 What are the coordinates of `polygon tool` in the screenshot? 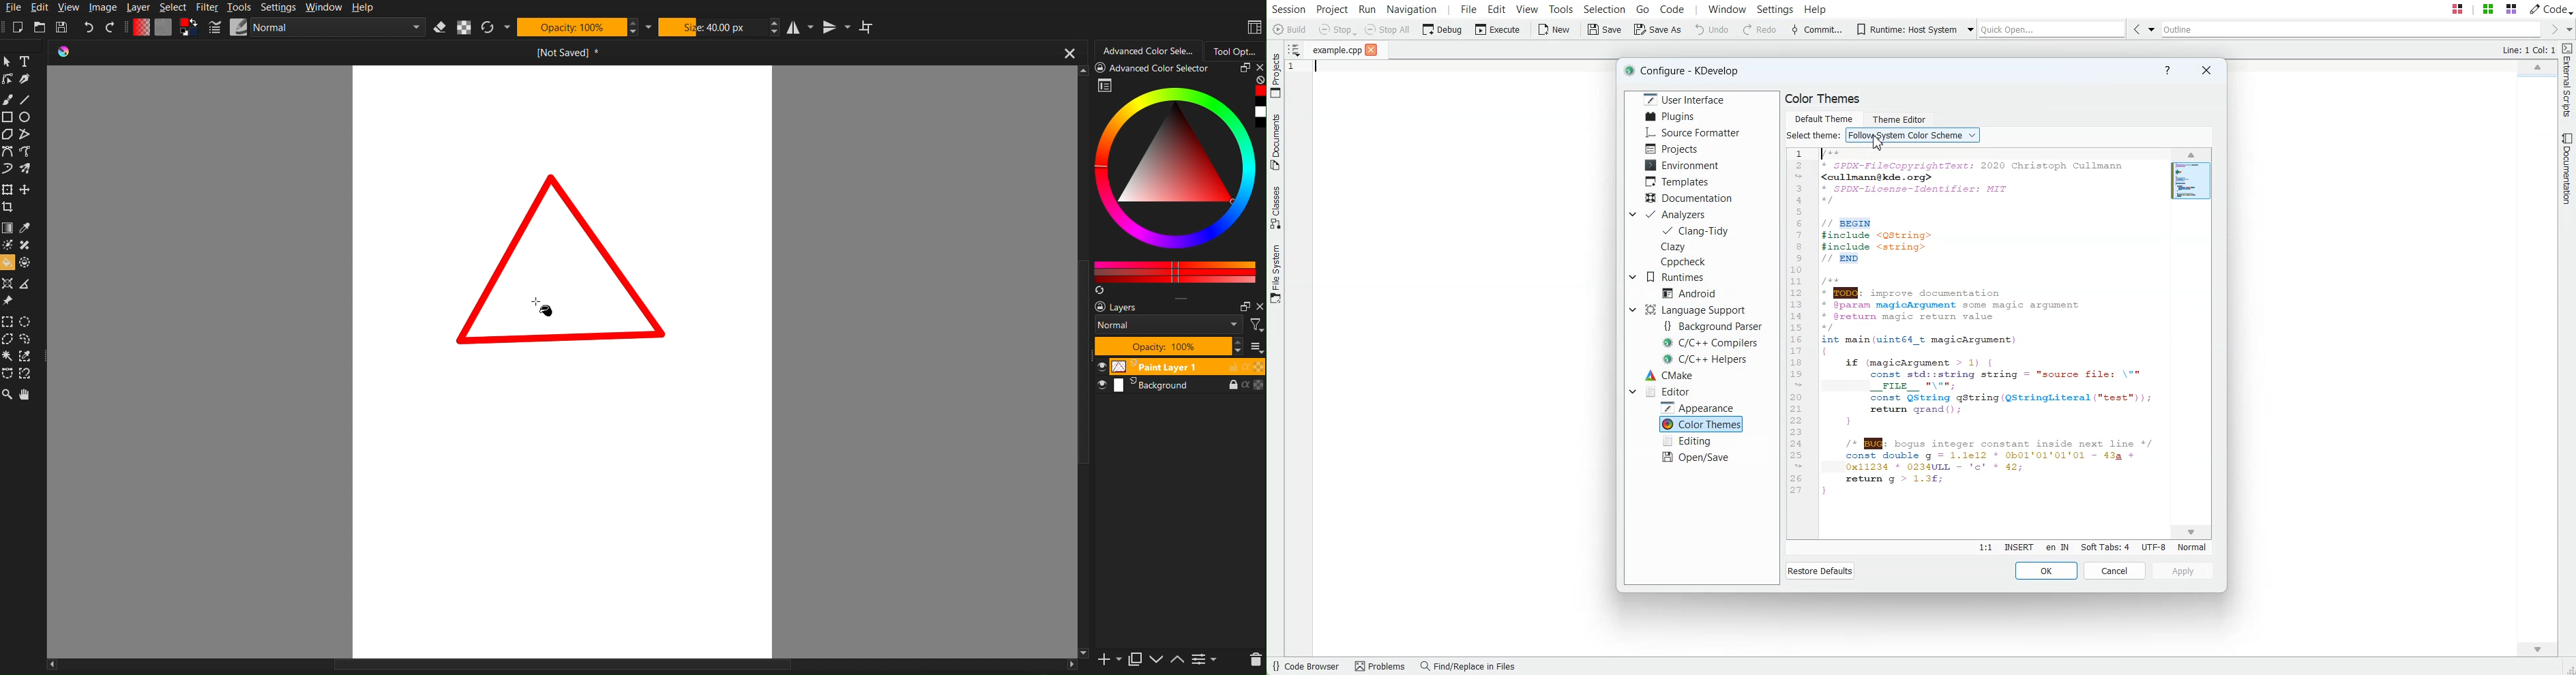 It's located at (9, 134).